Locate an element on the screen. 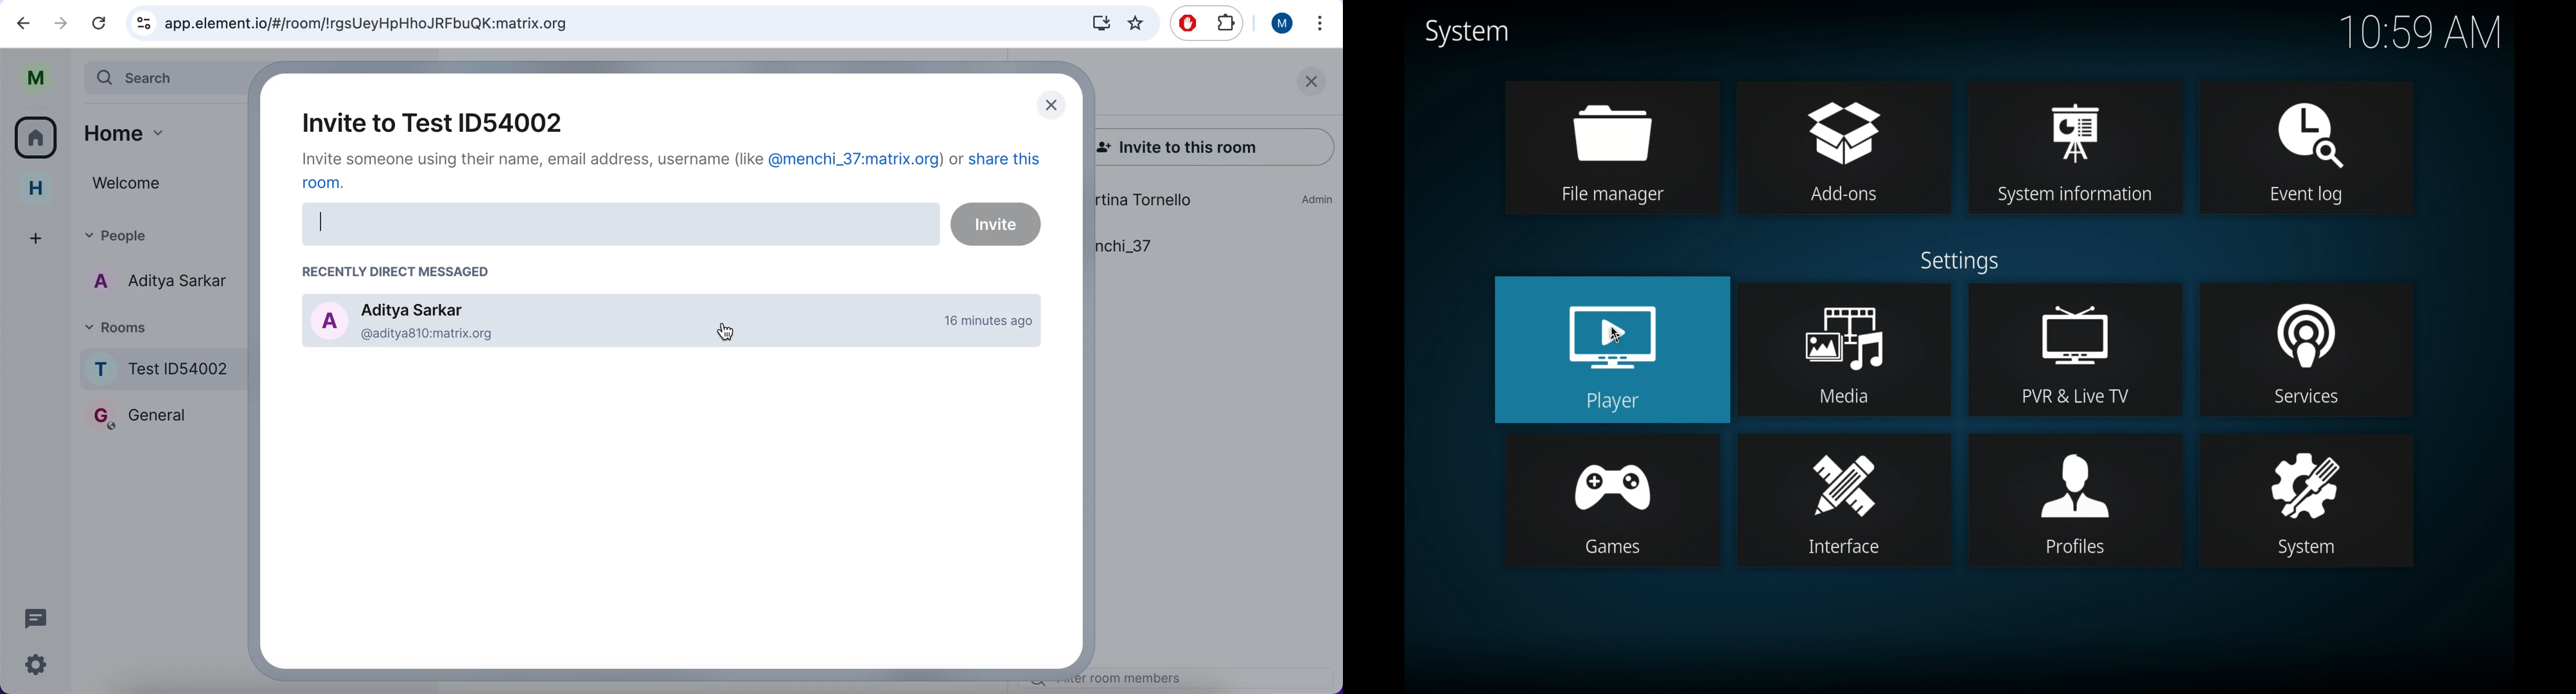  invite is located at coordinates (673, 226).